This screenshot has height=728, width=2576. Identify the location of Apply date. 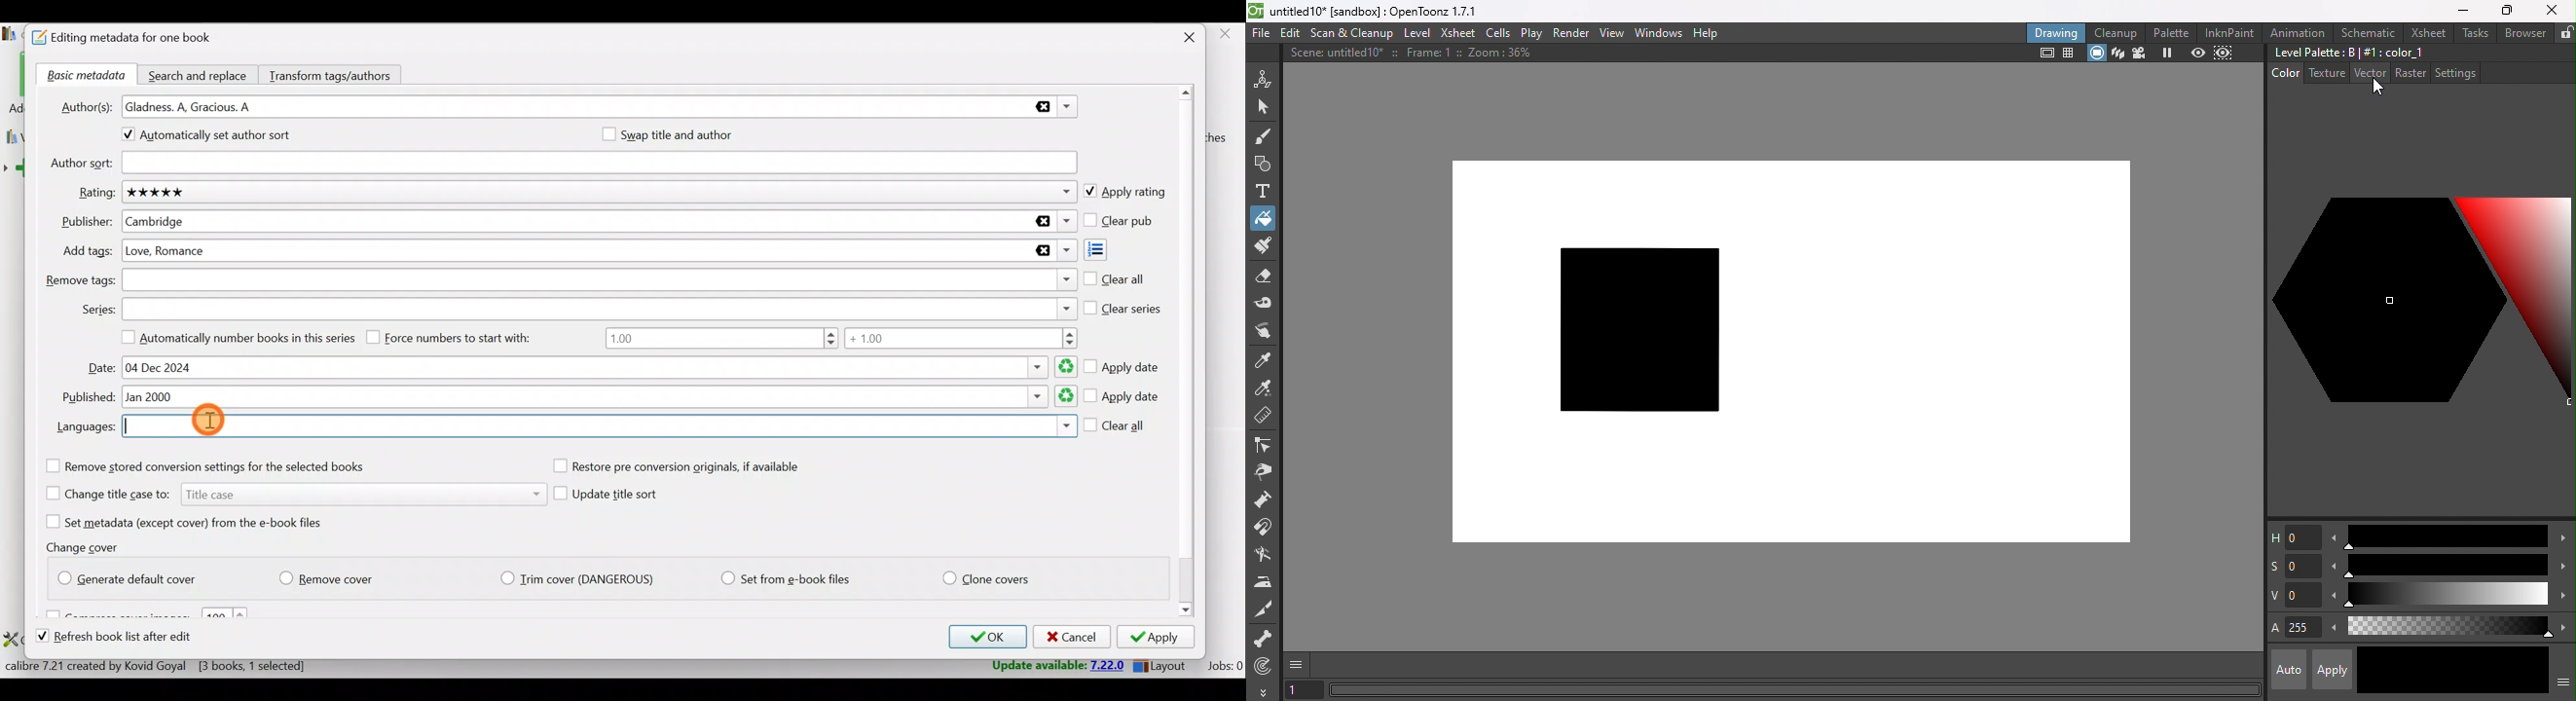
(1124, 363).